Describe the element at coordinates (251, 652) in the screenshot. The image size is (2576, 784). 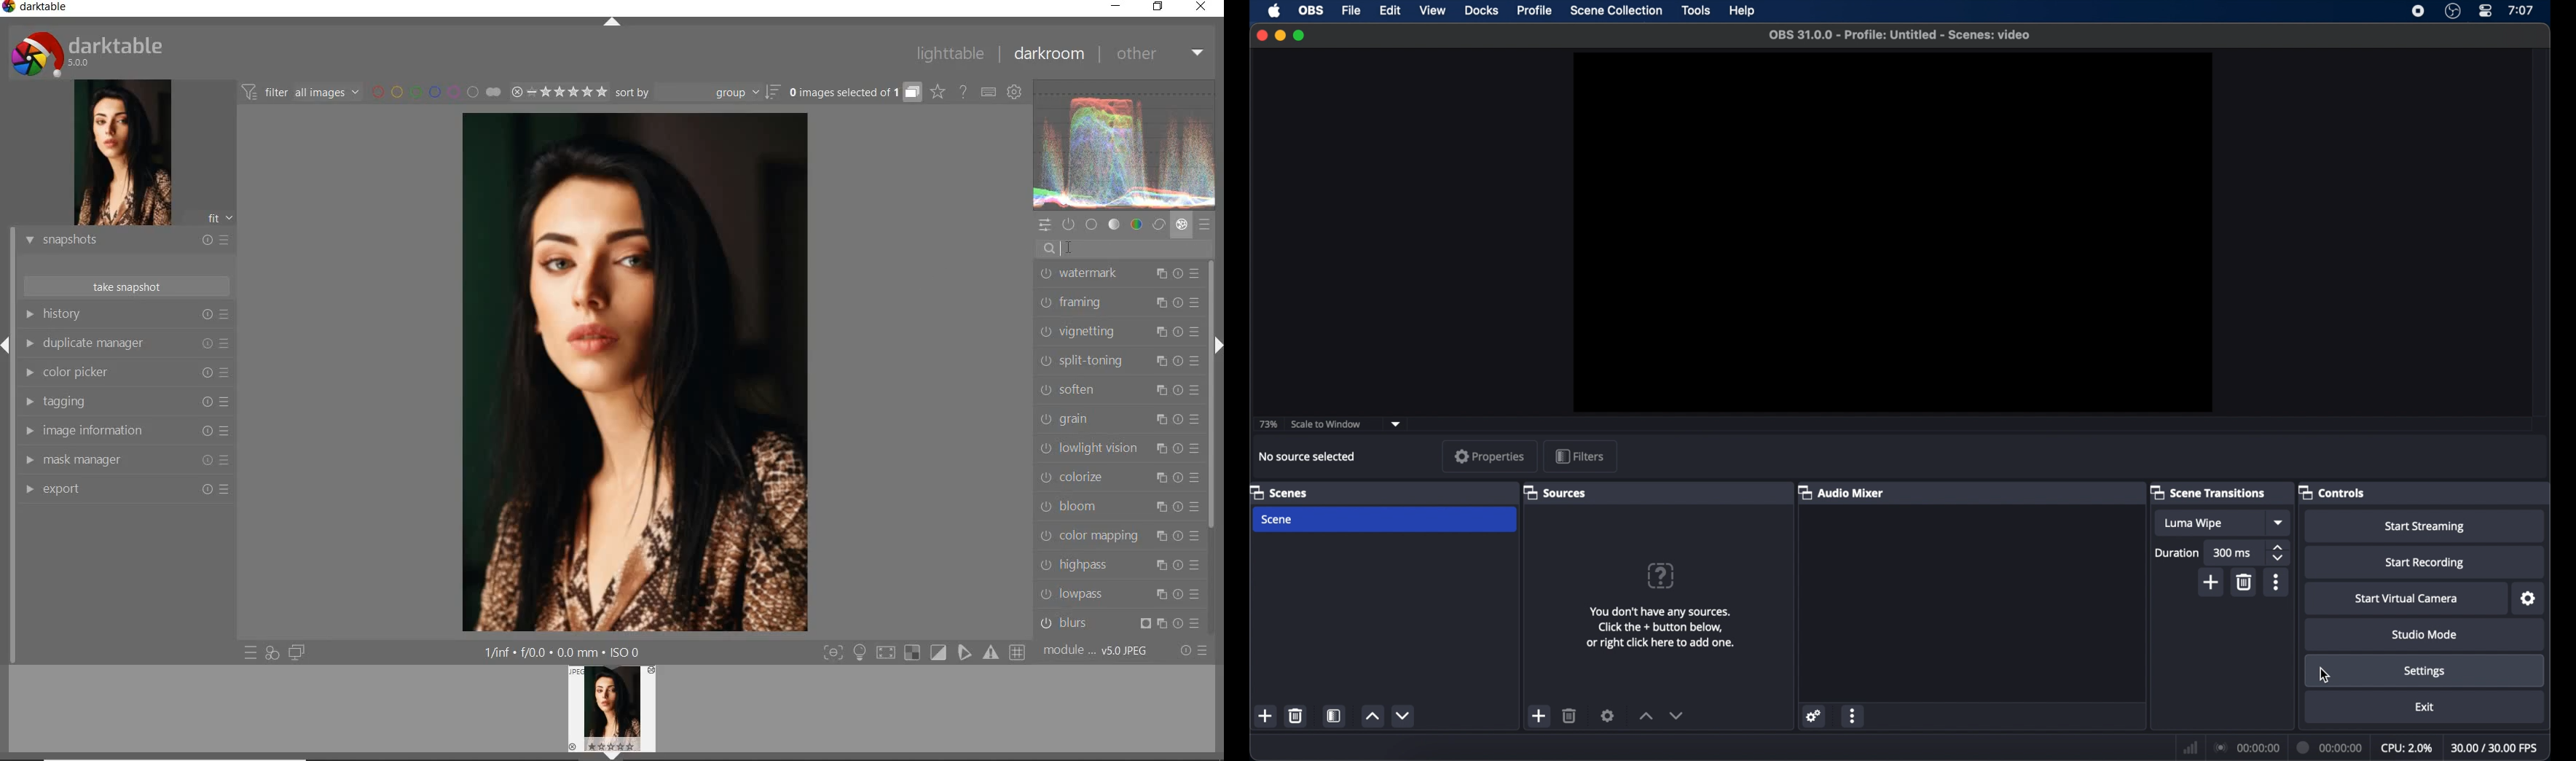
I see `quick access to presets` at that location.